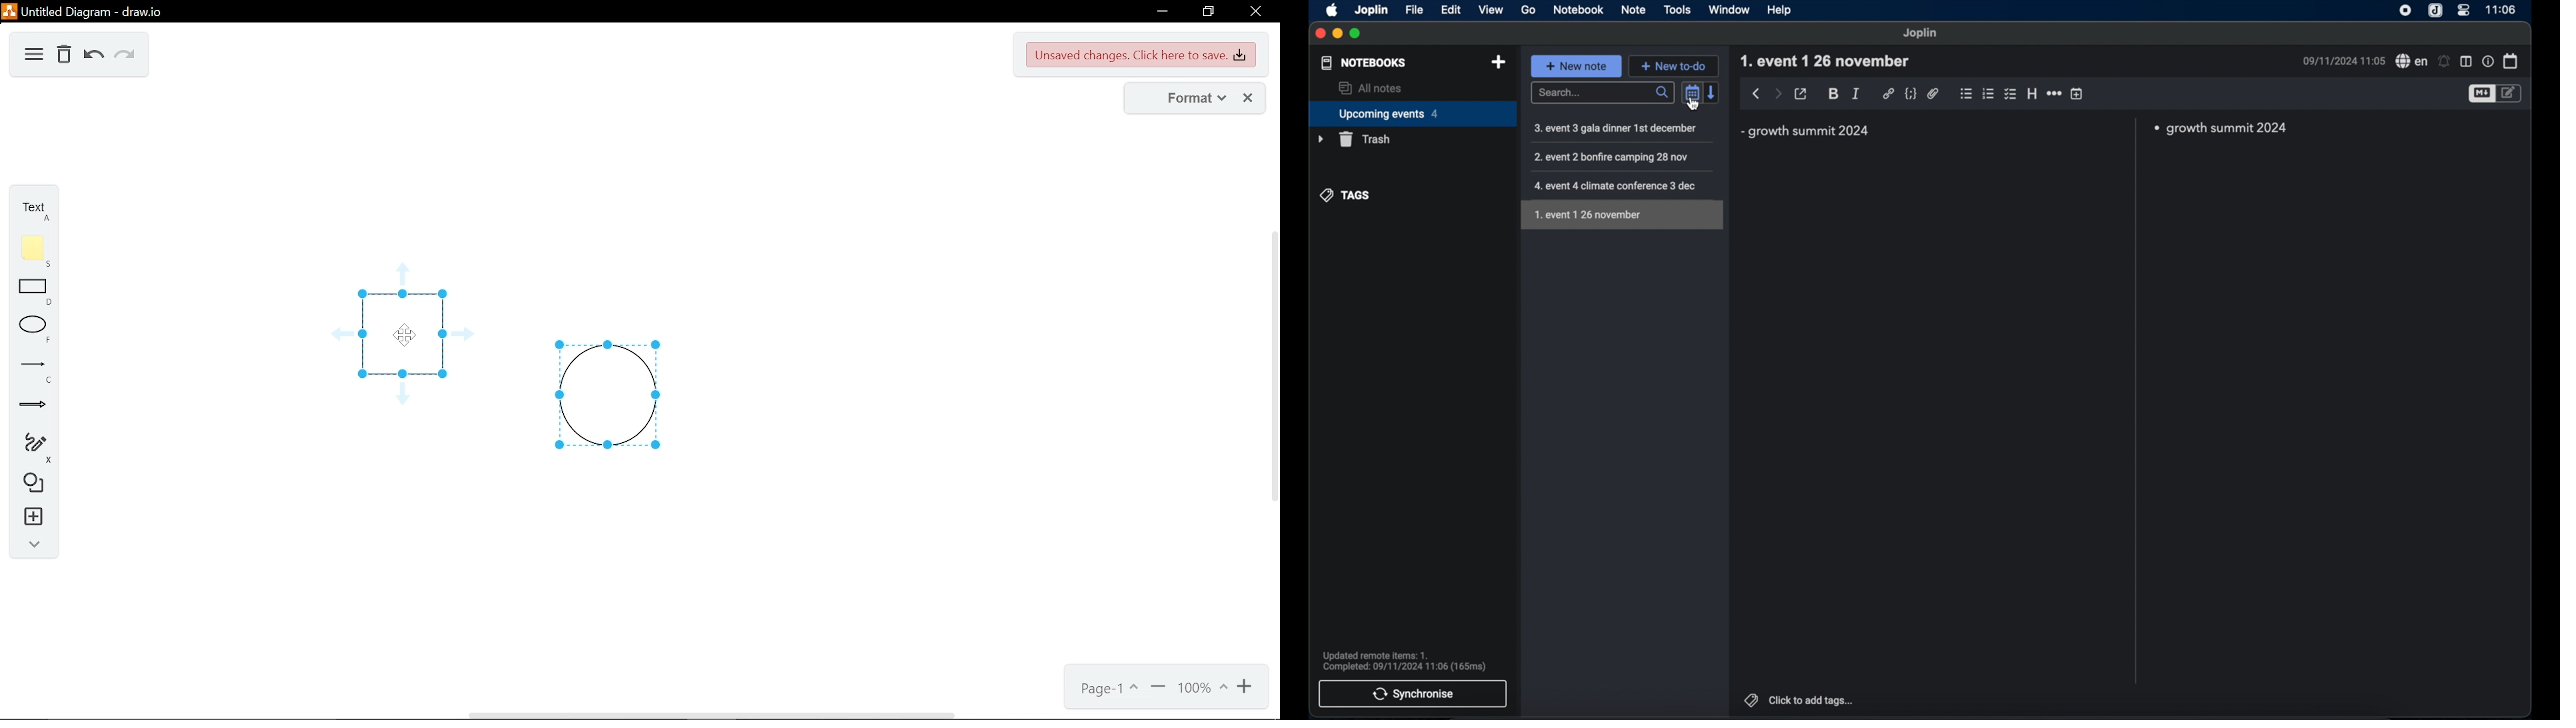 The width and height of the screenshot is (2576, 728). What do you see at coordinates (1354, 139) in the screenshot?
I see `trash` at bounding box center [1354, 139].